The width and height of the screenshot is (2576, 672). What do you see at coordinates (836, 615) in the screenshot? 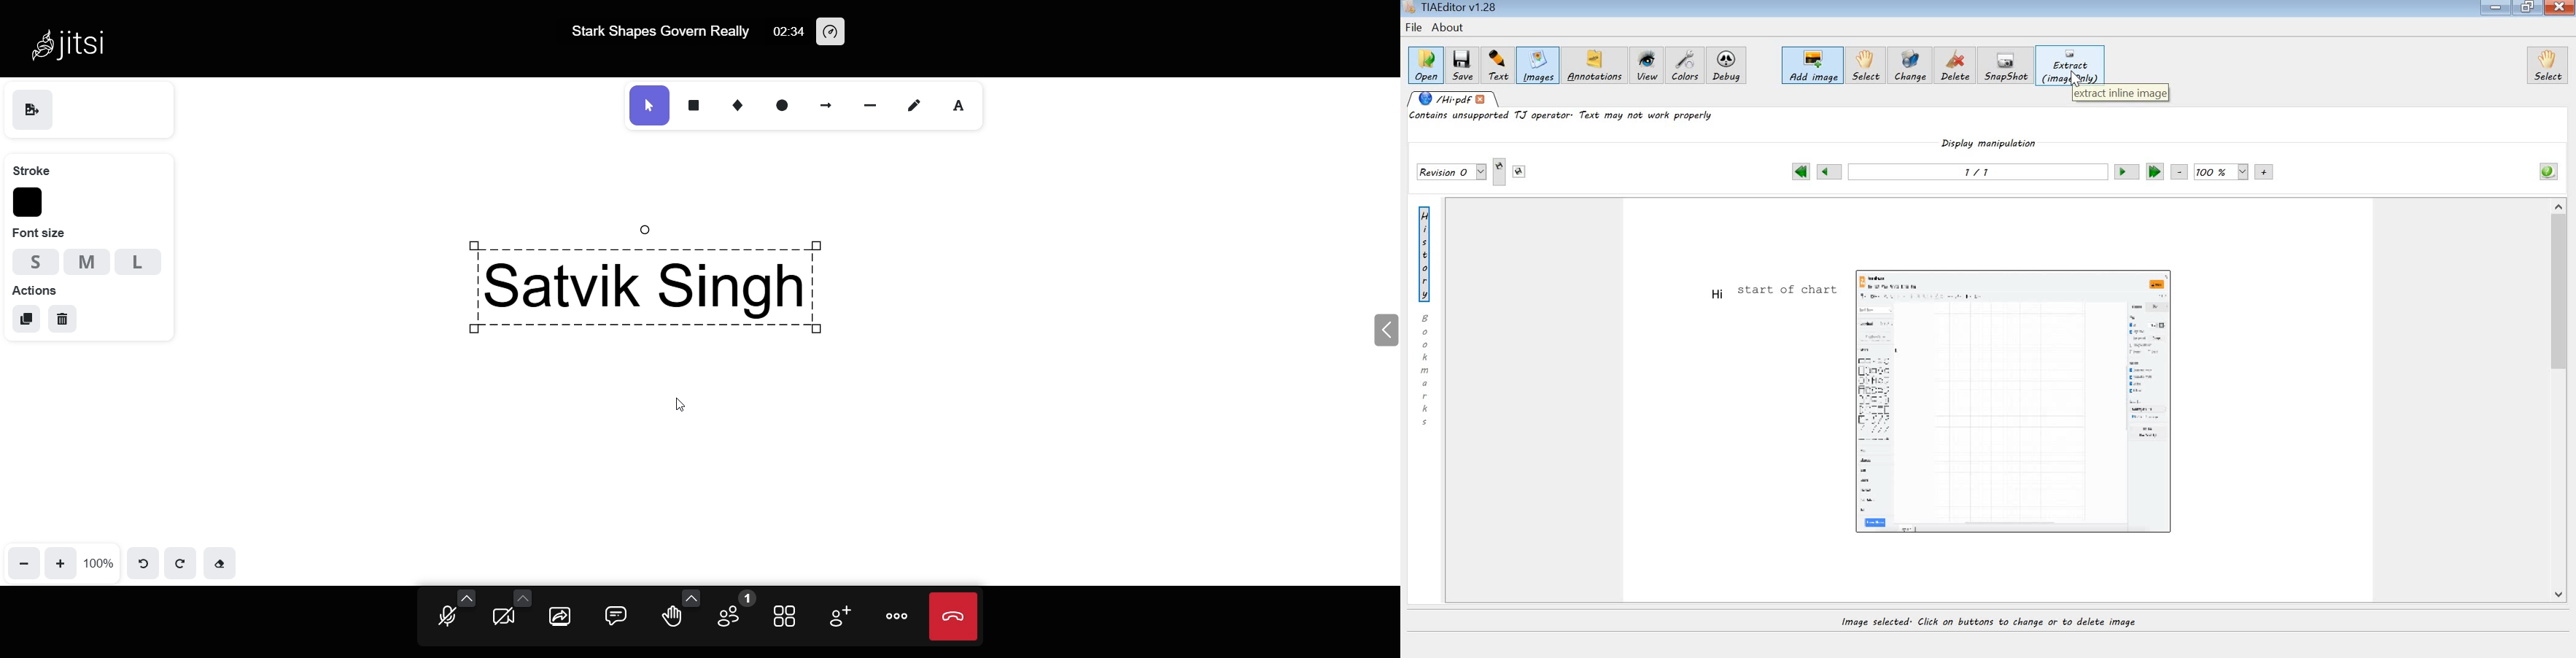
I see `invite people` at bounding box center [836, 615].